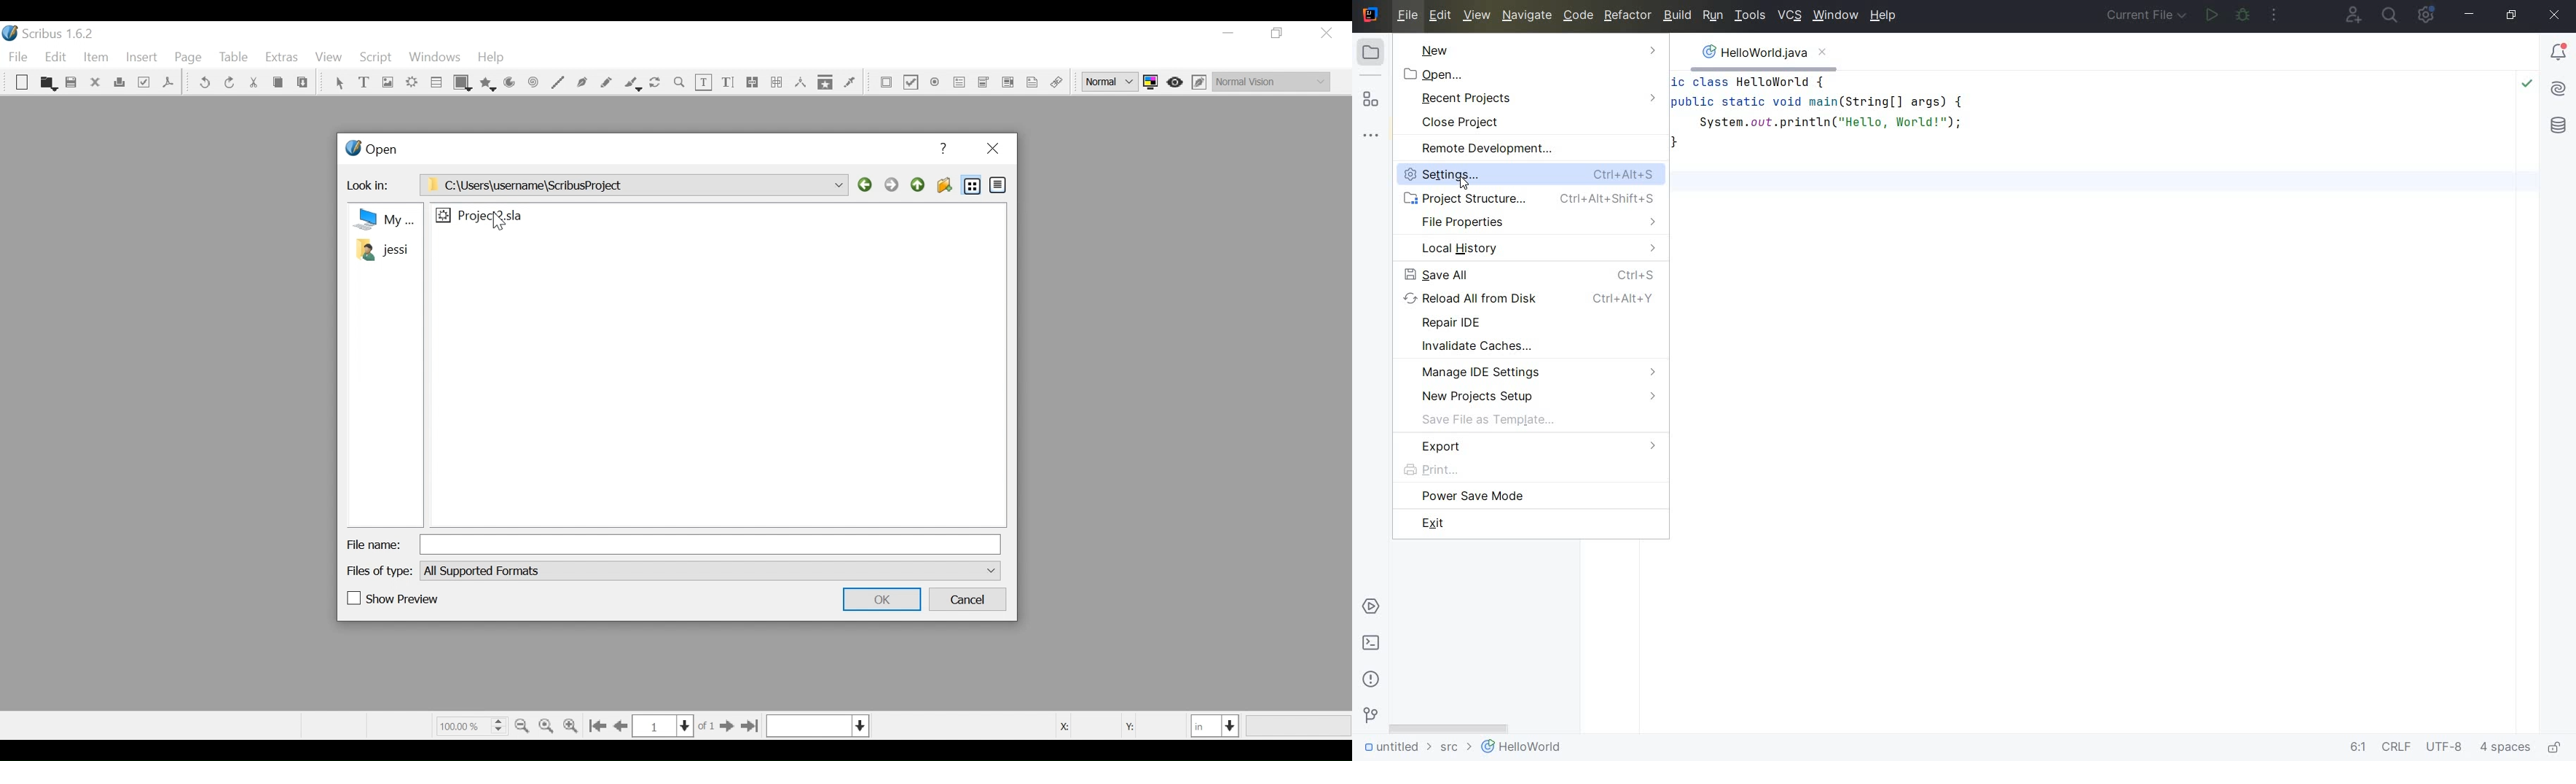 This screenshot has height=784, width=2576. I want to click on untitled, so click(1394, 749).